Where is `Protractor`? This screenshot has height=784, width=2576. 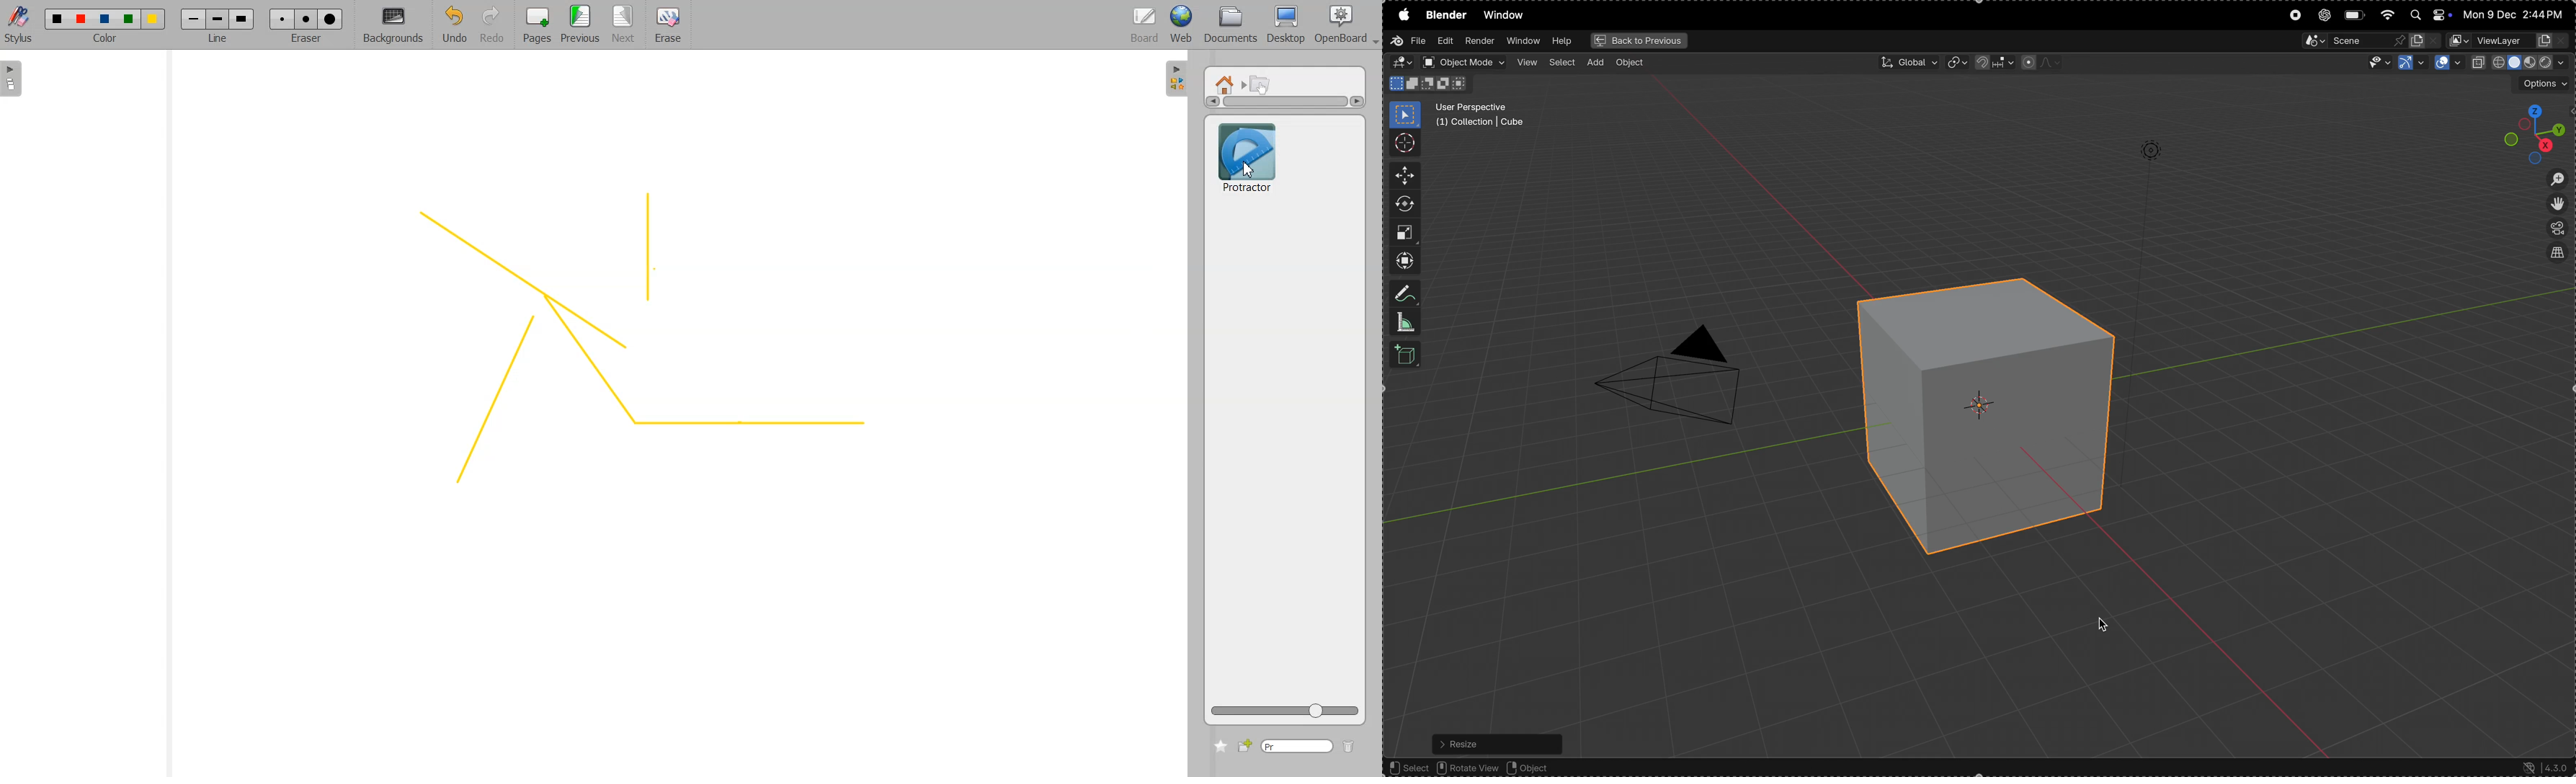
Protractor is located at coordinates (1247, 156).